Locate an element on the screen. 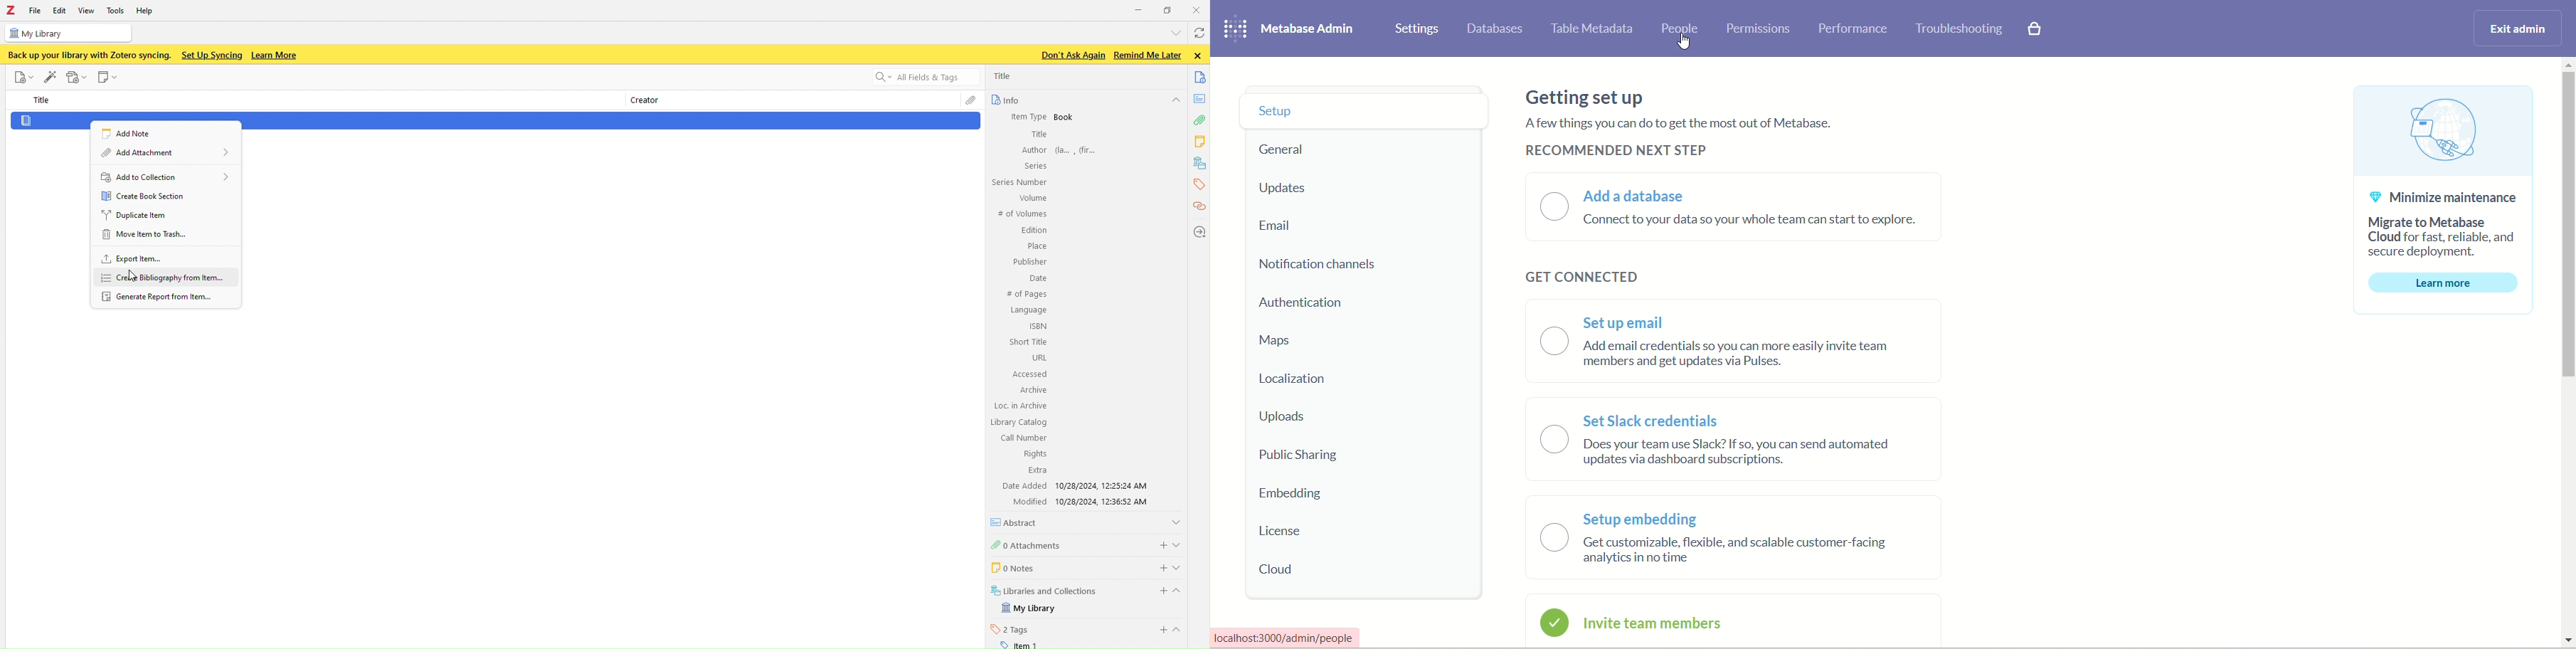  Item Type is located at coordinates (1023, 116).